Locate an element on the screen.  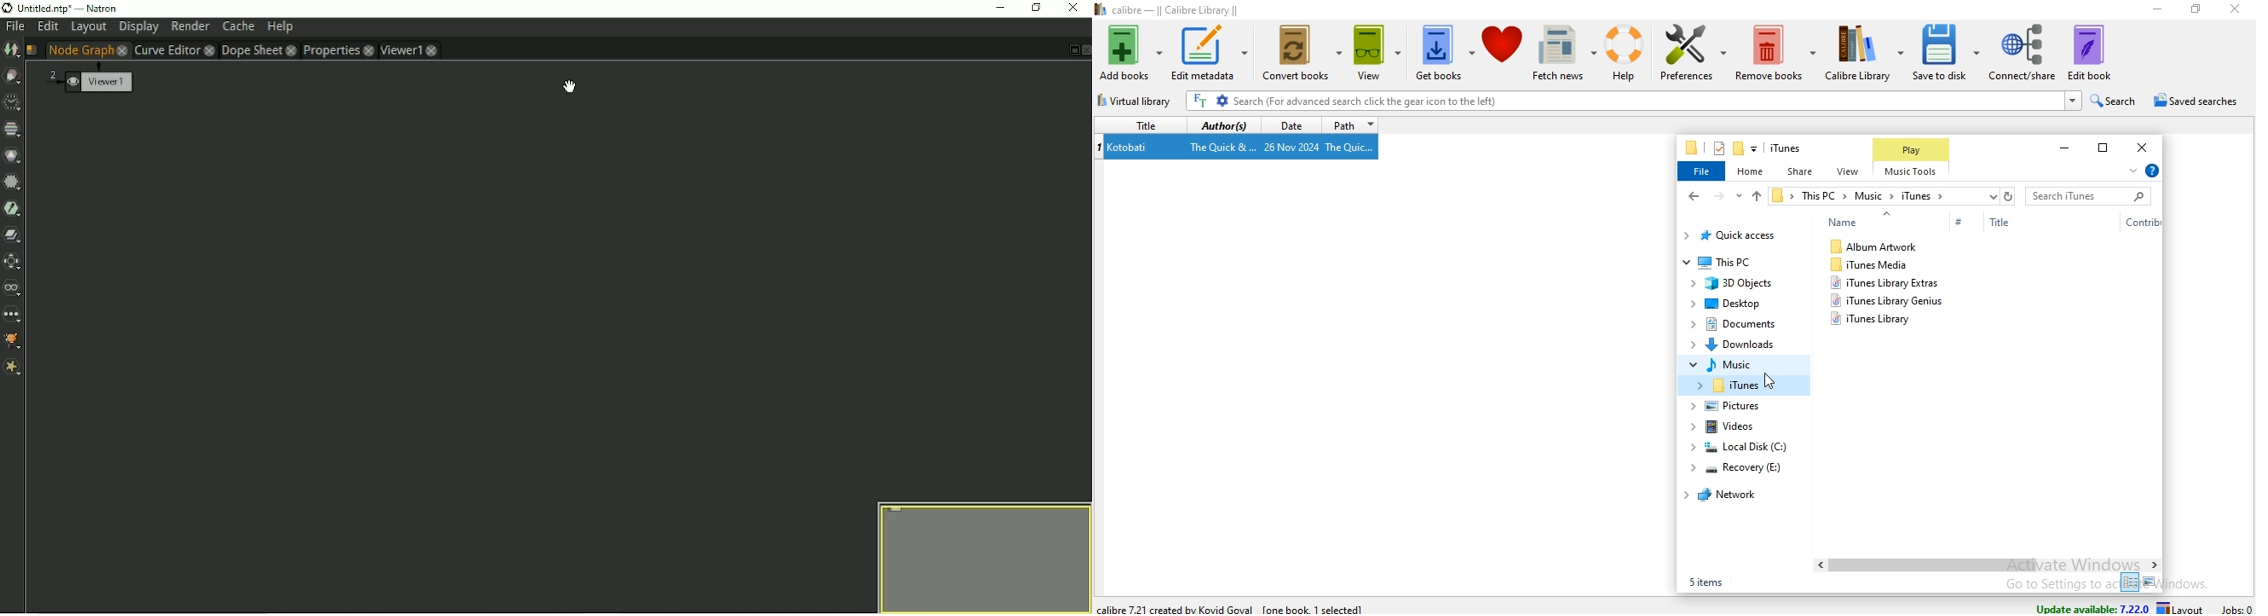
restore is located at coordinates (2194, 9).